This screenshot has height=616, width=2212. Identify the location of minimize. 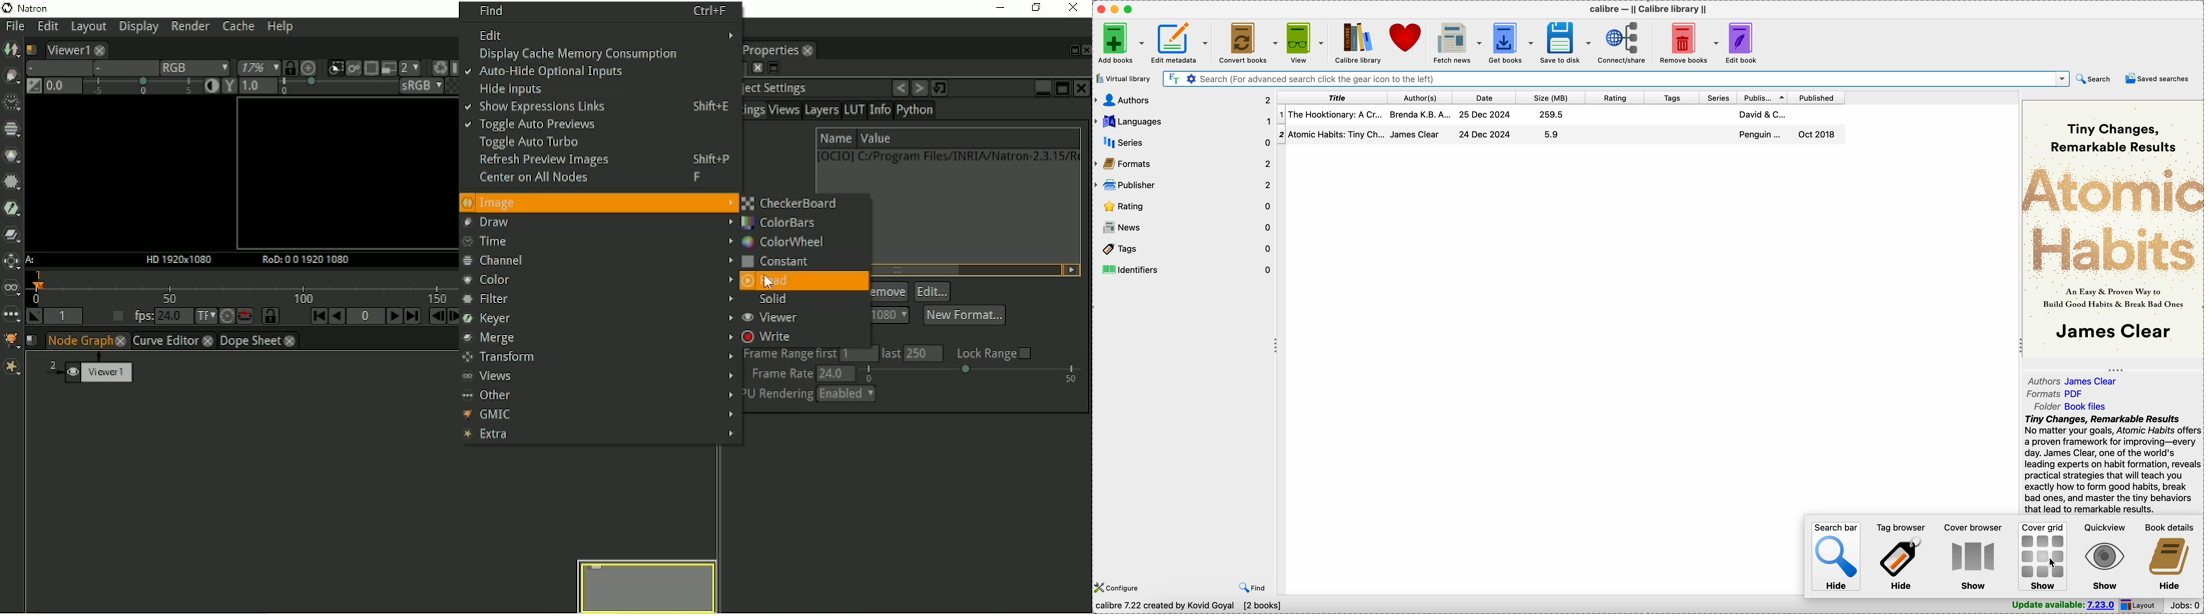
(1117, 9).